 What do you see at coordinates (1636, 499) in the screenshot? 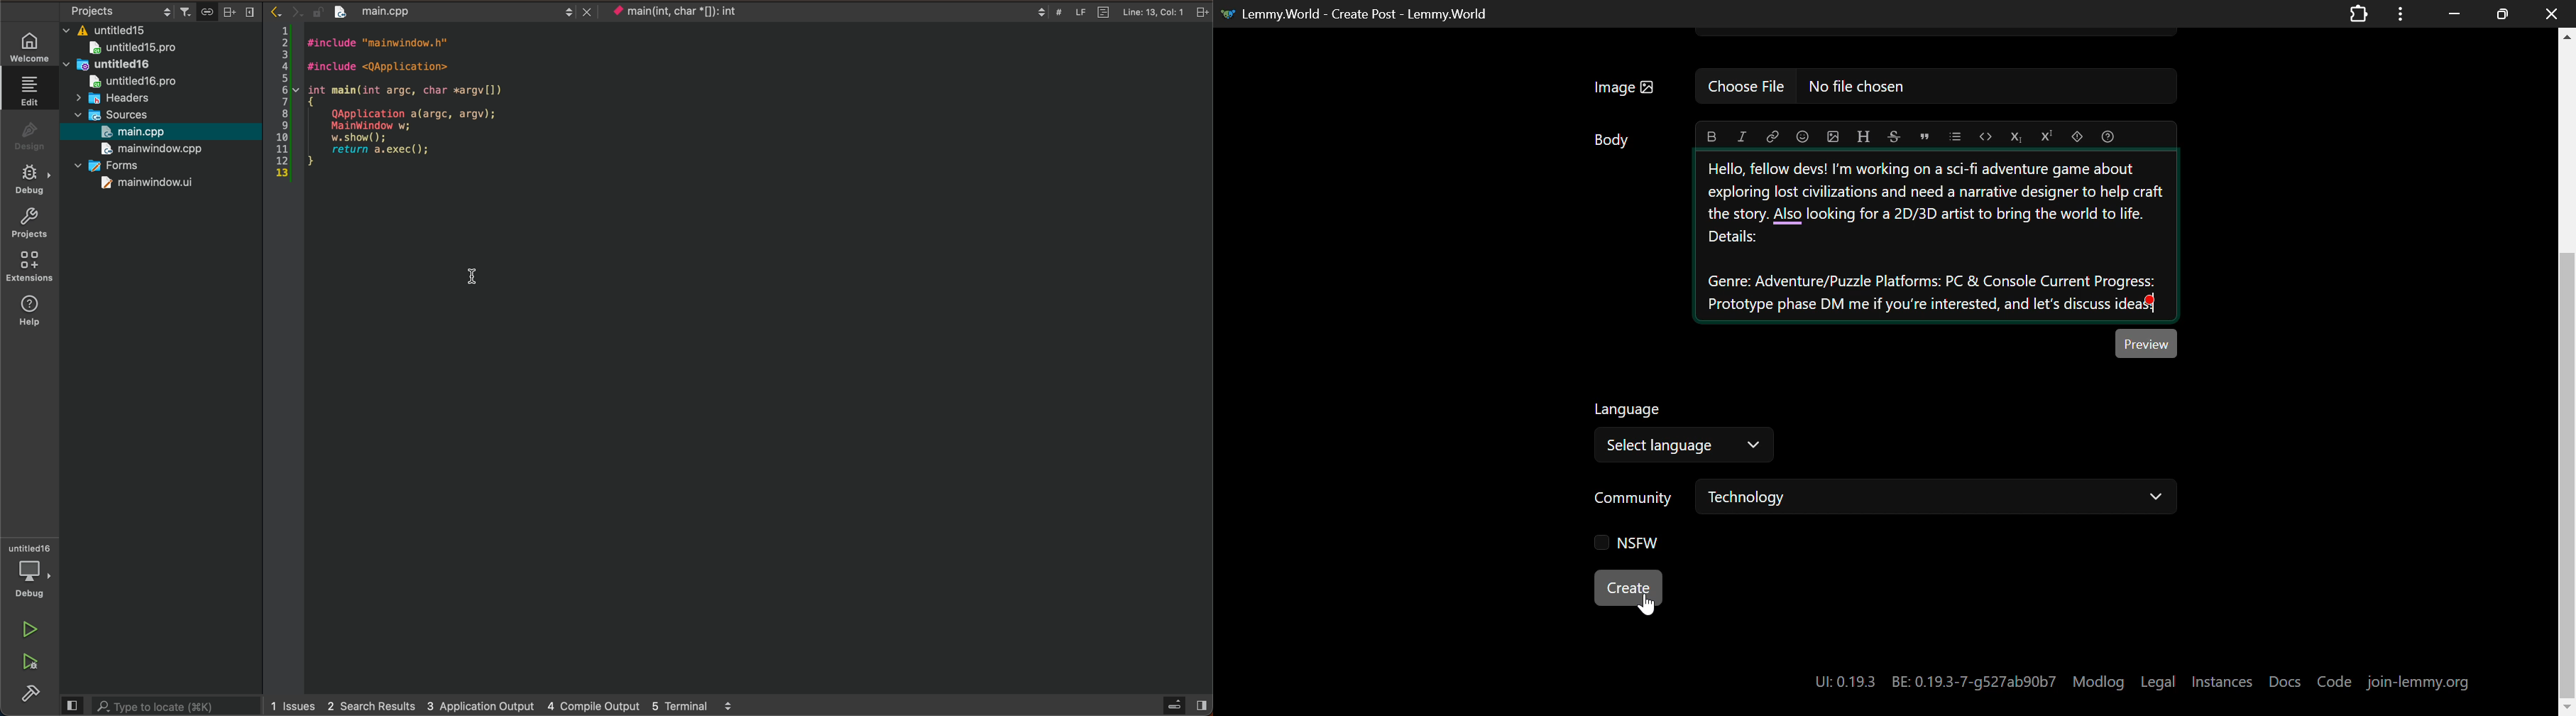
I see `Community` at bounding box center [1636, 499].